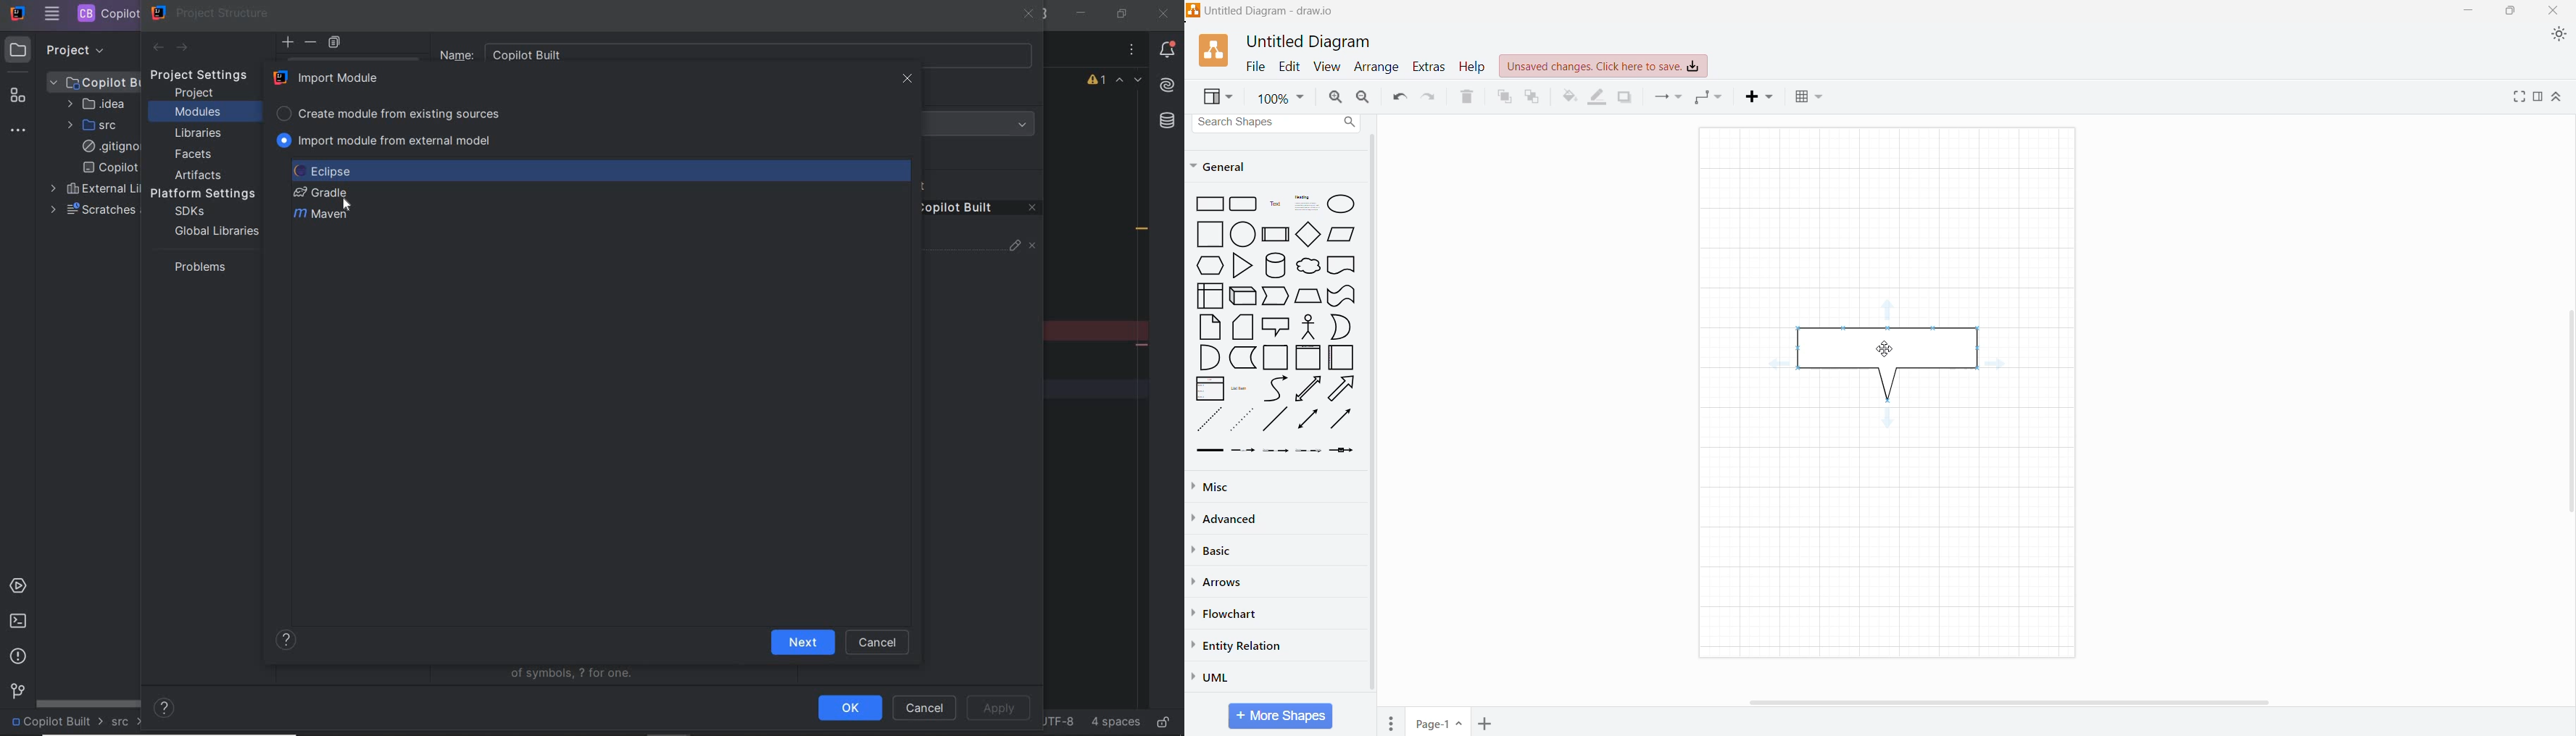 The width and height of the screenshot is (2576, 756). I want to click on L-Shaped Rectangle, so click(1242, 358).